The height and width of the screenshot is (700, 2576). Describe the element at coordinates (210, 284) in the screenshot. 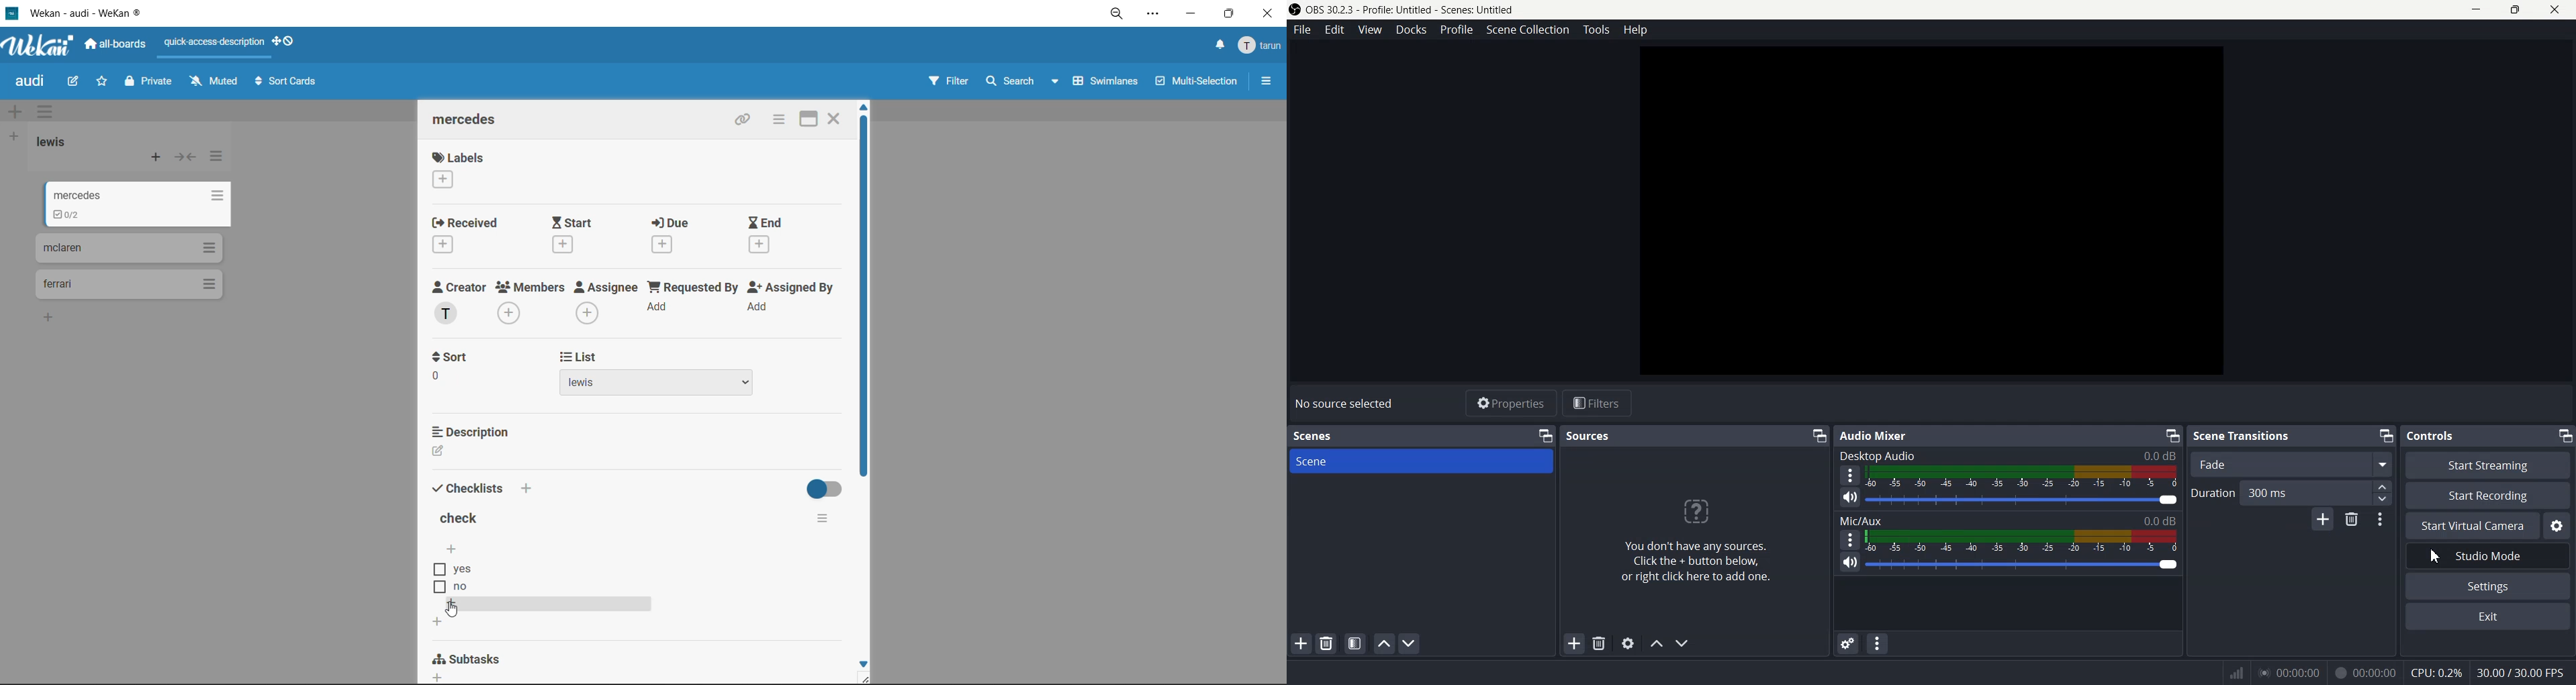

I see `list actions` at that location.